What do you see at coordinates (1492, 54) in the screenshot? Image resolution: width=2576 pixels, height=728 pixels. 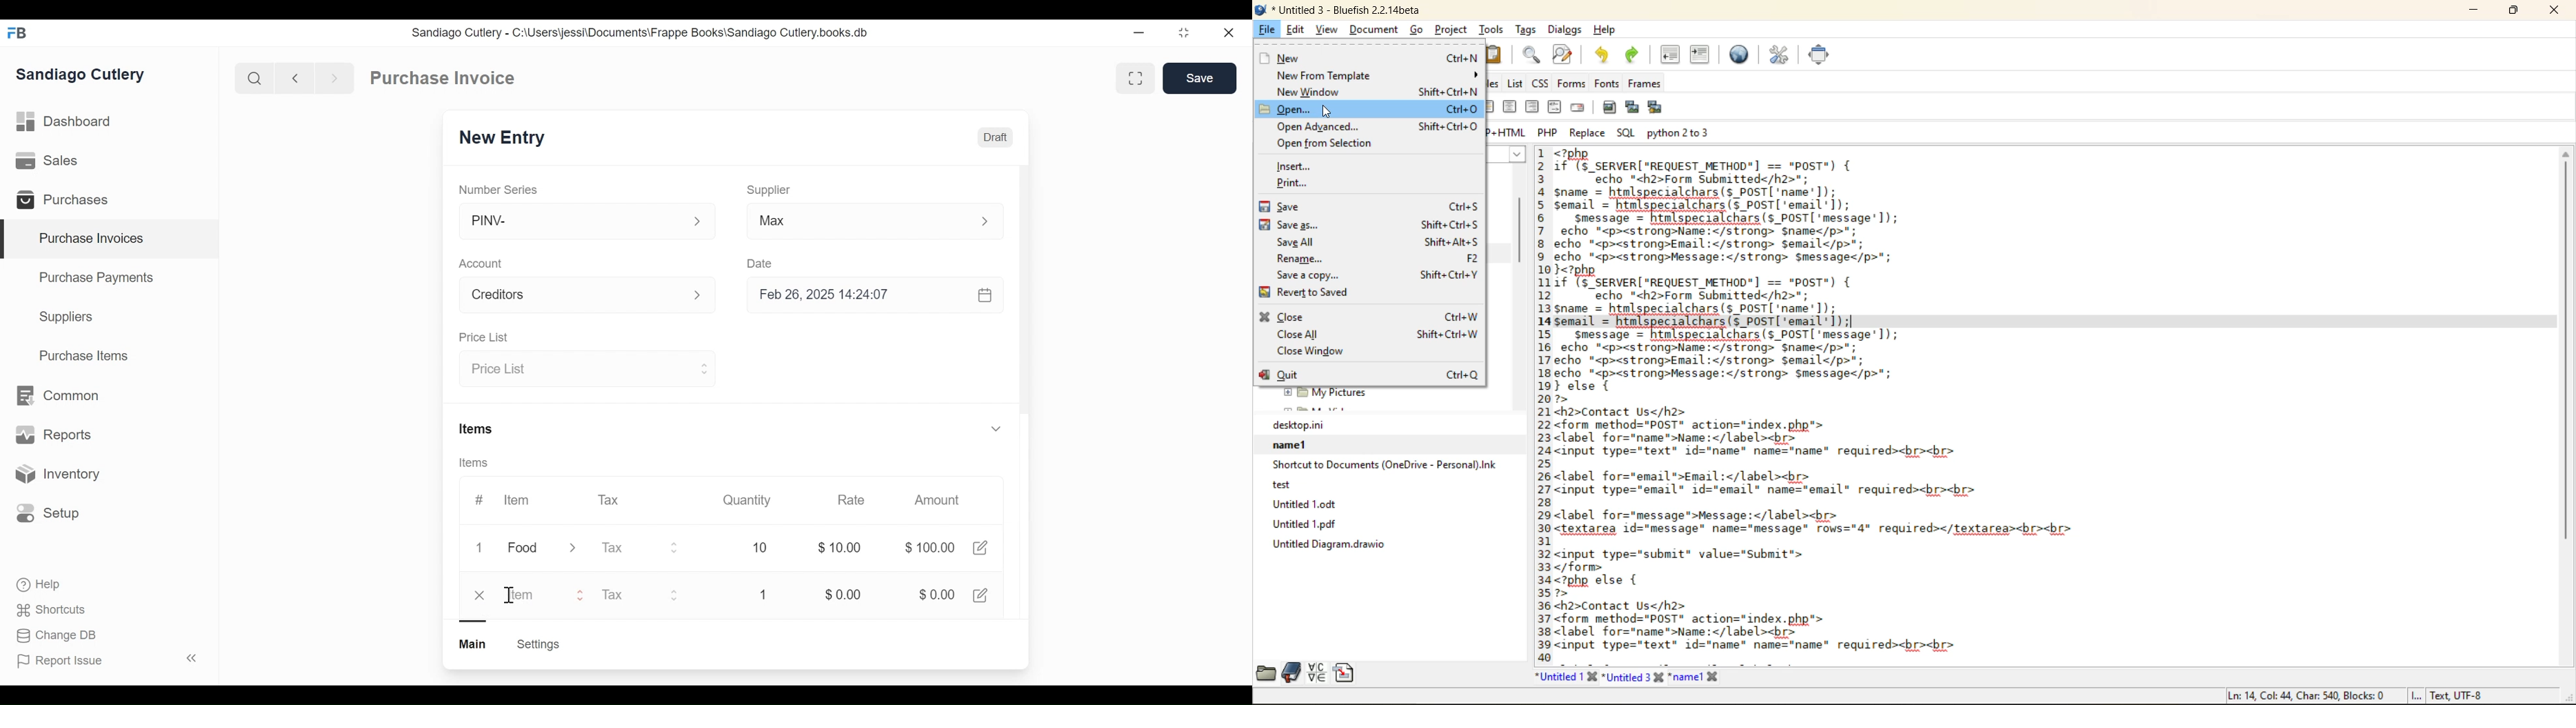 I see `paste` at bounding box center [1492, 54].